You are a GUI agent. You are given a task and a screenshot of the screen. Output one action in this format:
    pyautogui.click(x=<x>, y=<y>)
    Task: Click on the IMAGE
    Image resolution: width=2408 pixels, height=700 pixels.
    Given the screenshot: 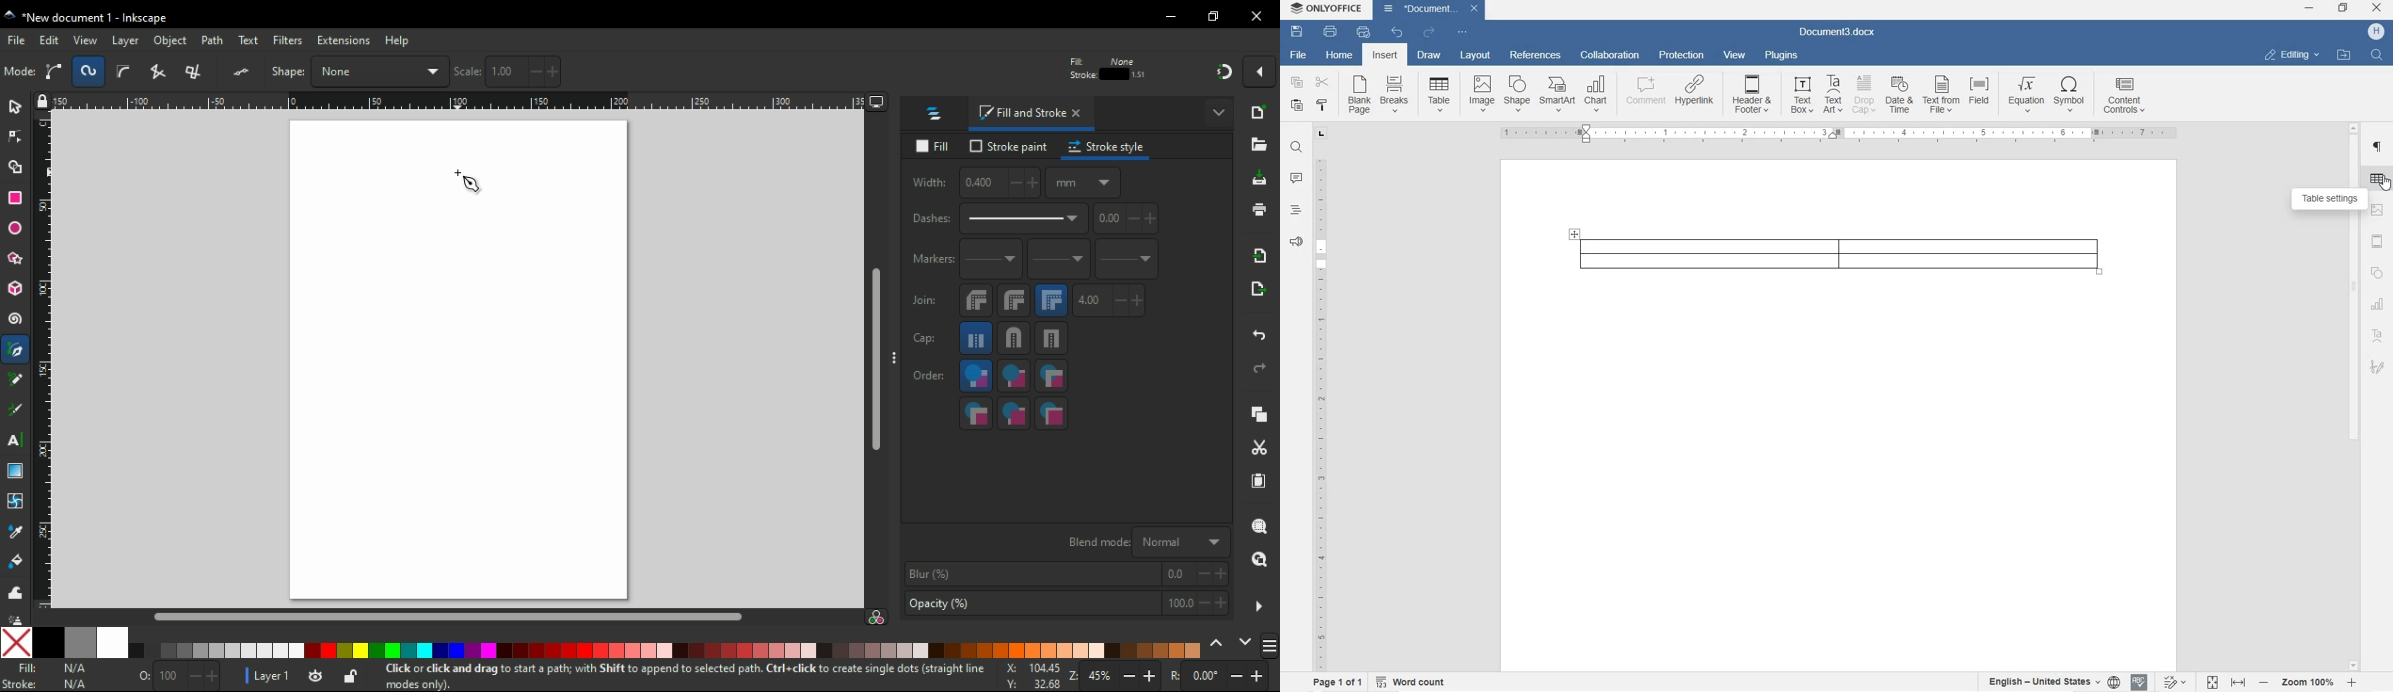 What is the action you would take?
    pyautogui.click(x=2379, y=211)
    